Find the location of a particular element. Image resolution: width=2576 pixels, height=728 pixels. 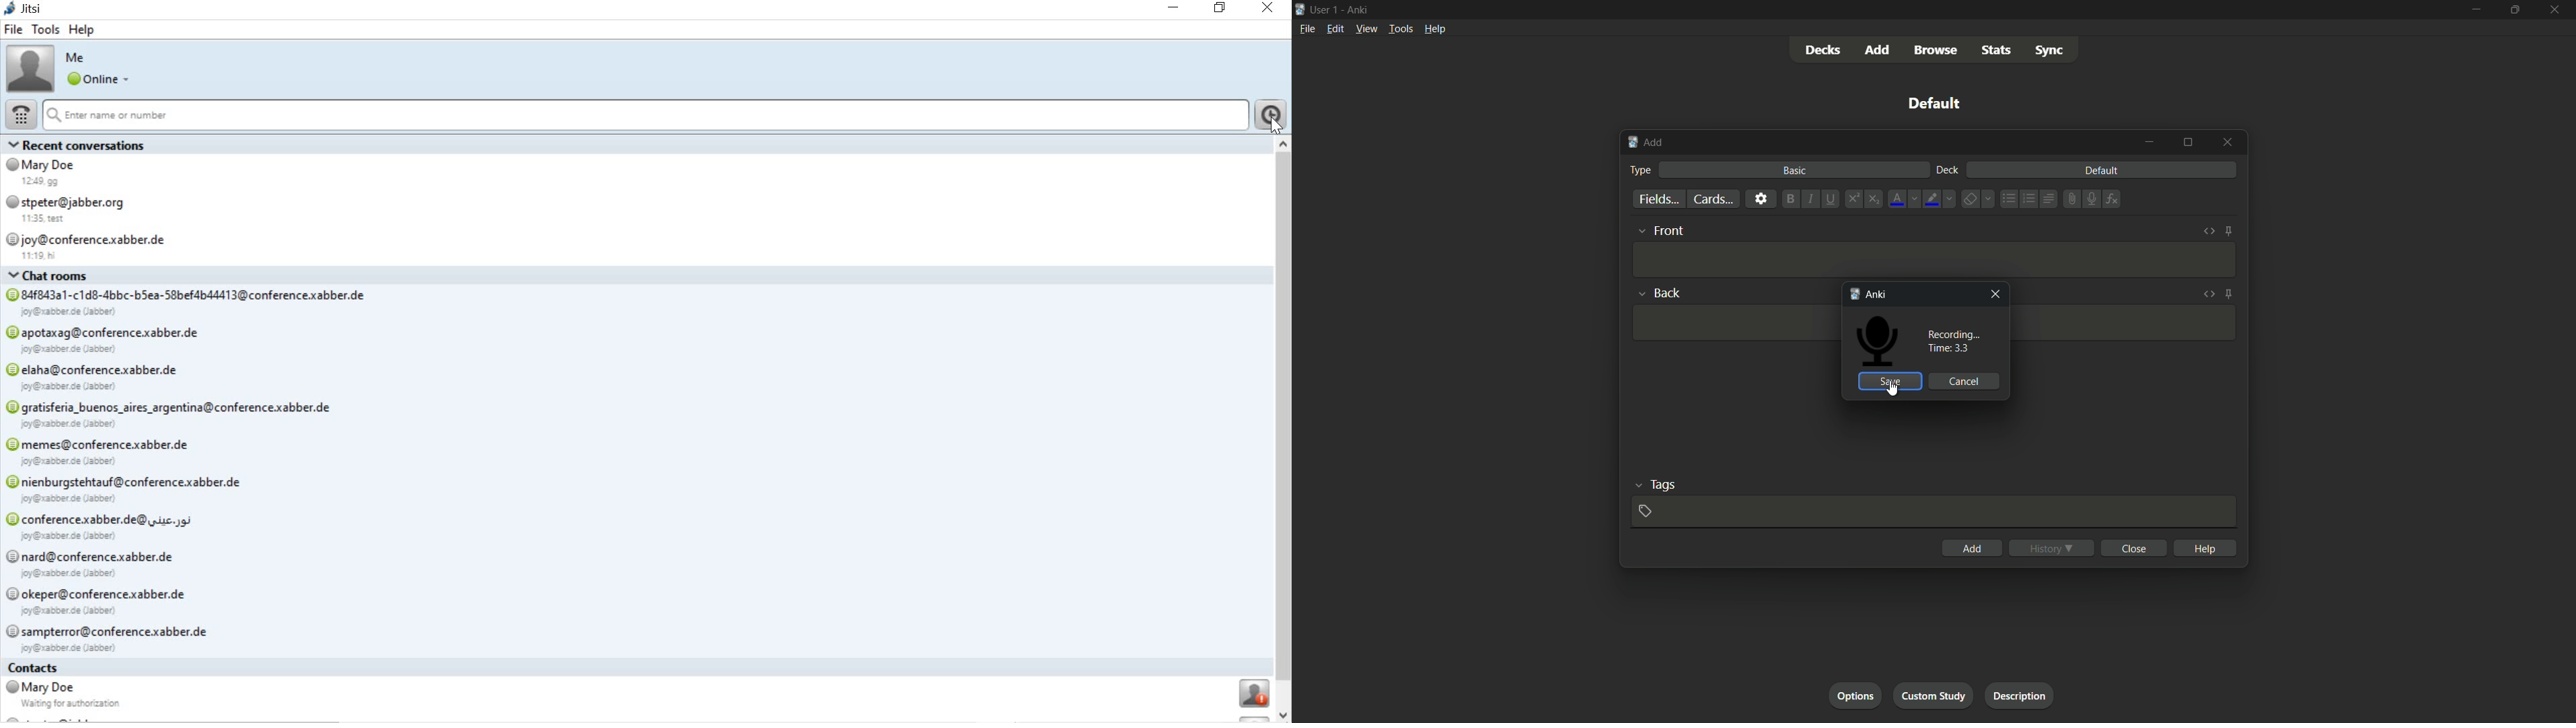

subscript is located at coordinates (1876, 199).